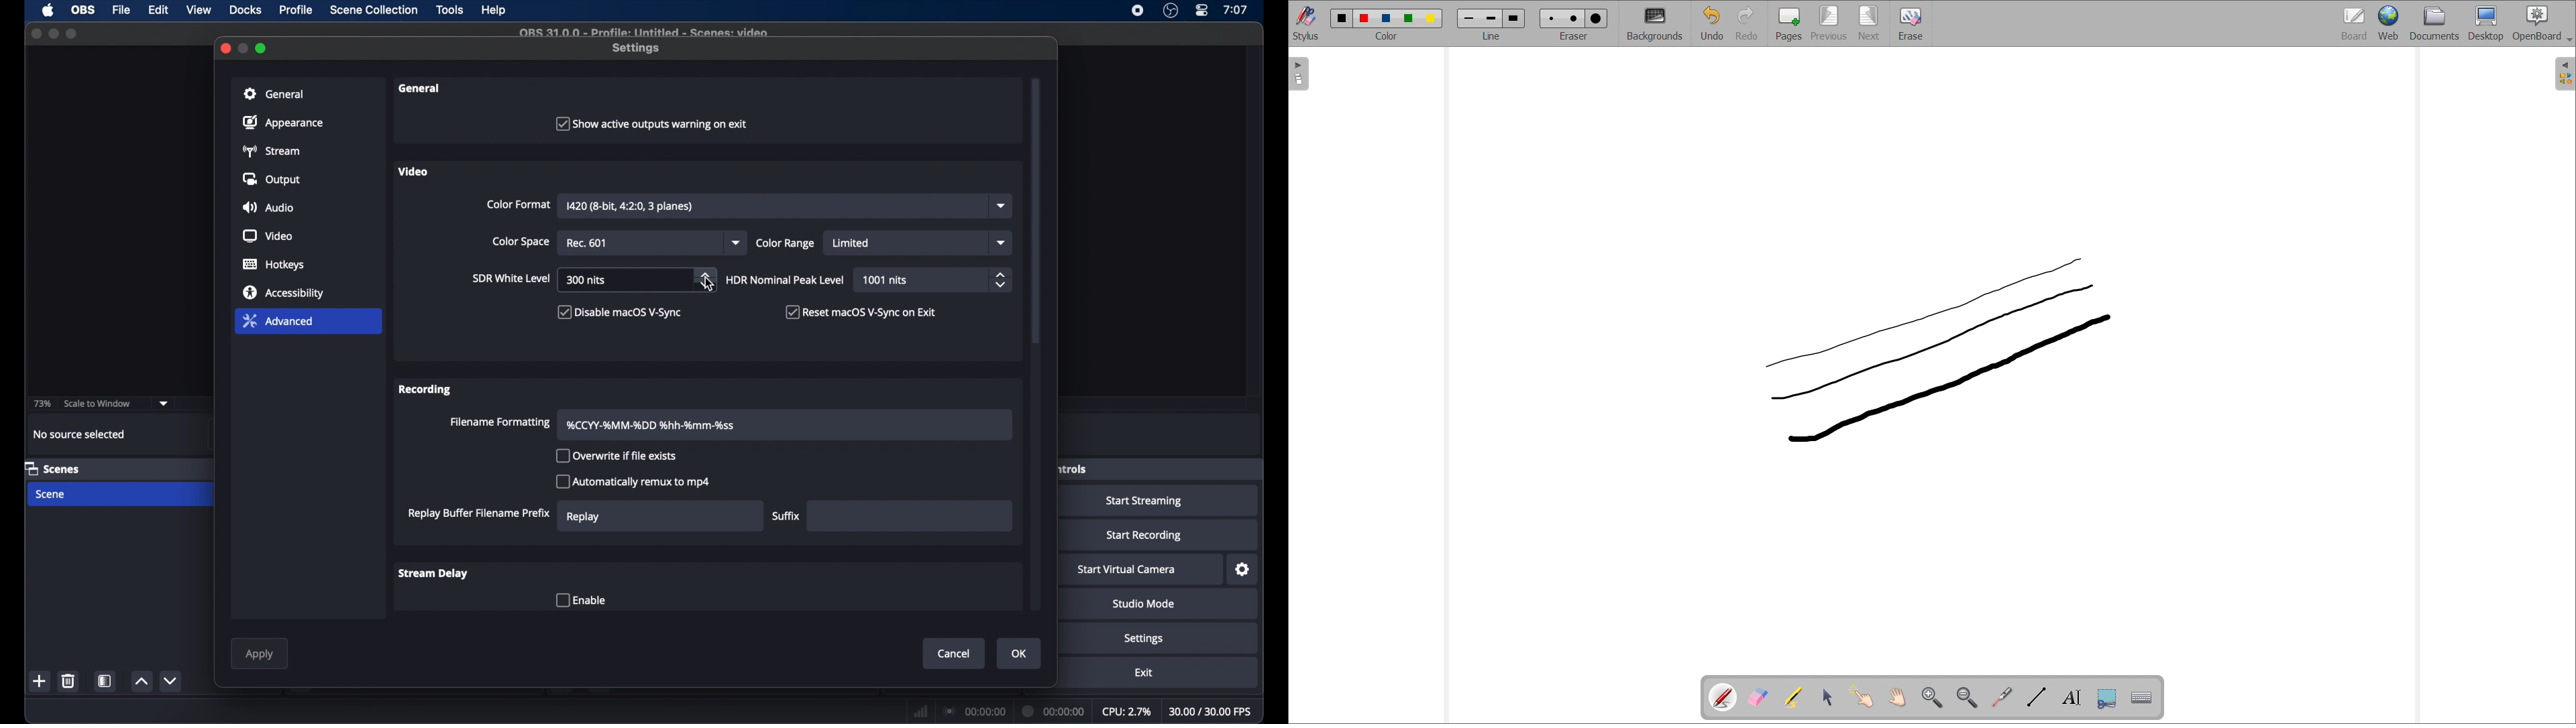 The image size is (2576, 728). I want to click on general, so click(275, 95).